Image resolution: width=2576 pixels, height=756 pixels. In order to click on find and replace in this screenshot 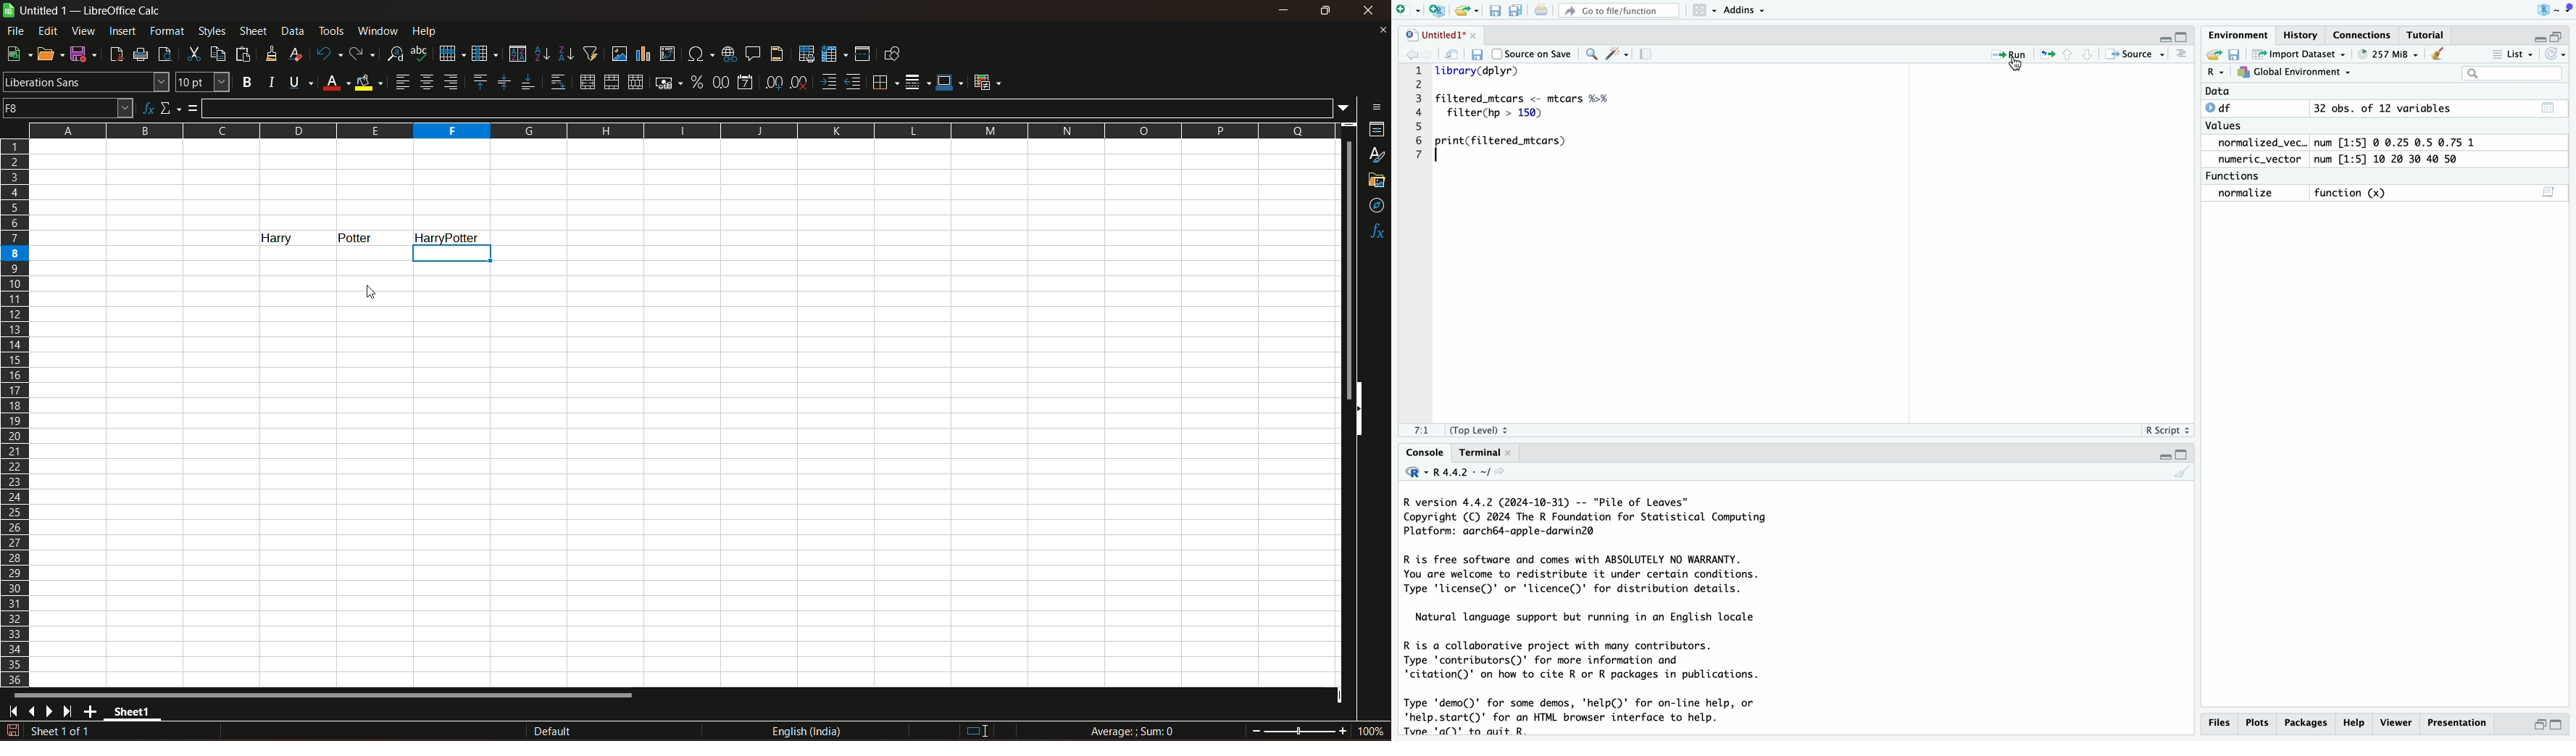, I will do `click(1590, 56)`.